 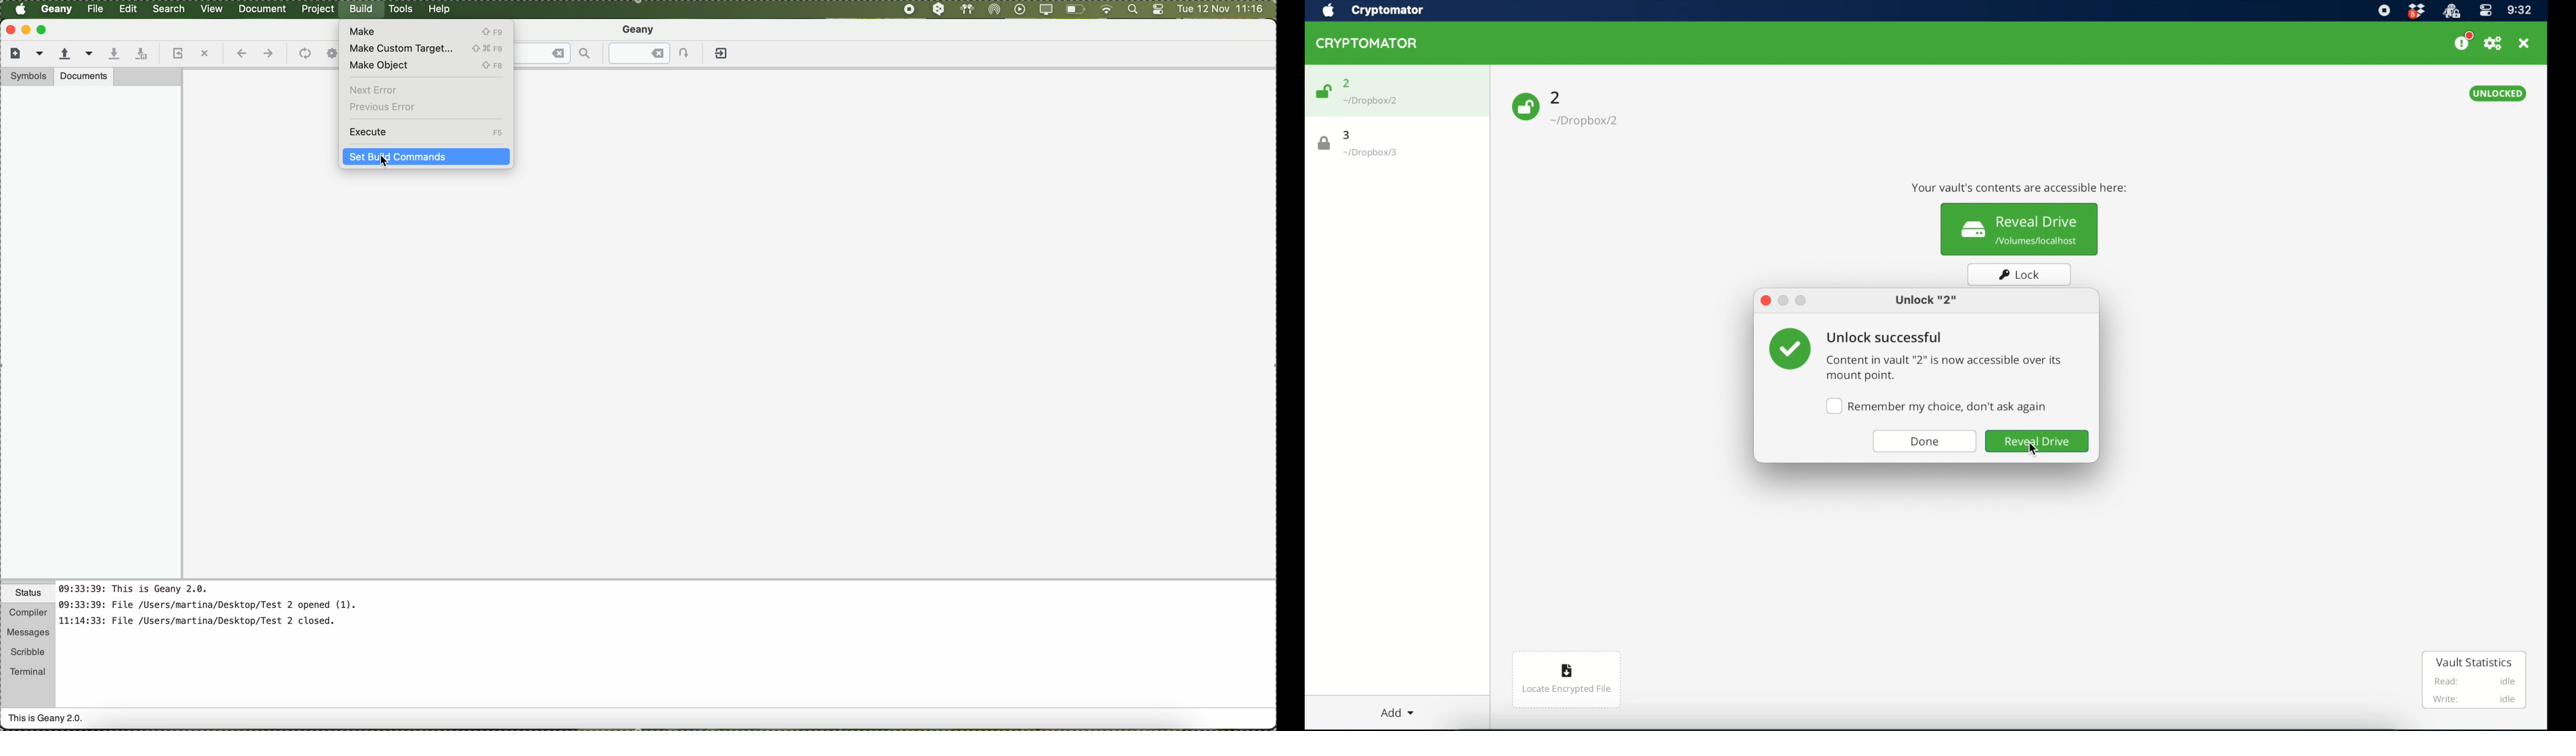 I want to click on click on build, so click(x=362, y=12).